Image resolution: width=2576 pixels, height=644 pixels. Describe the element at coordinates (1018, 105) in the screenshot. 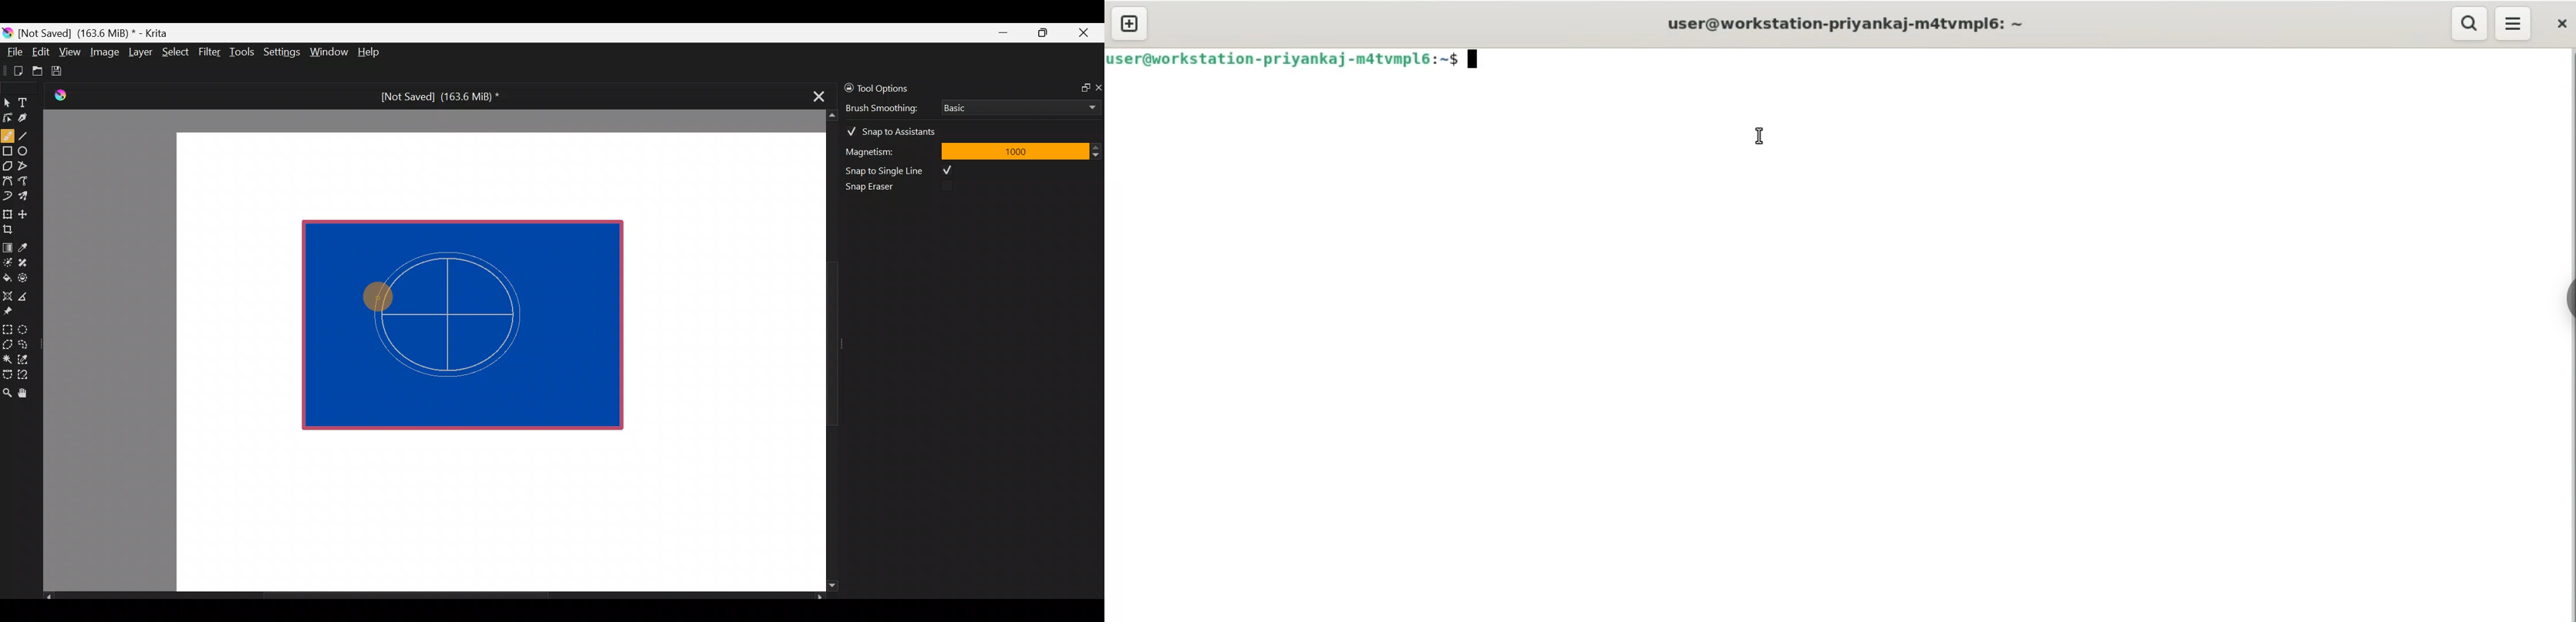

I see `Basic` at that location.